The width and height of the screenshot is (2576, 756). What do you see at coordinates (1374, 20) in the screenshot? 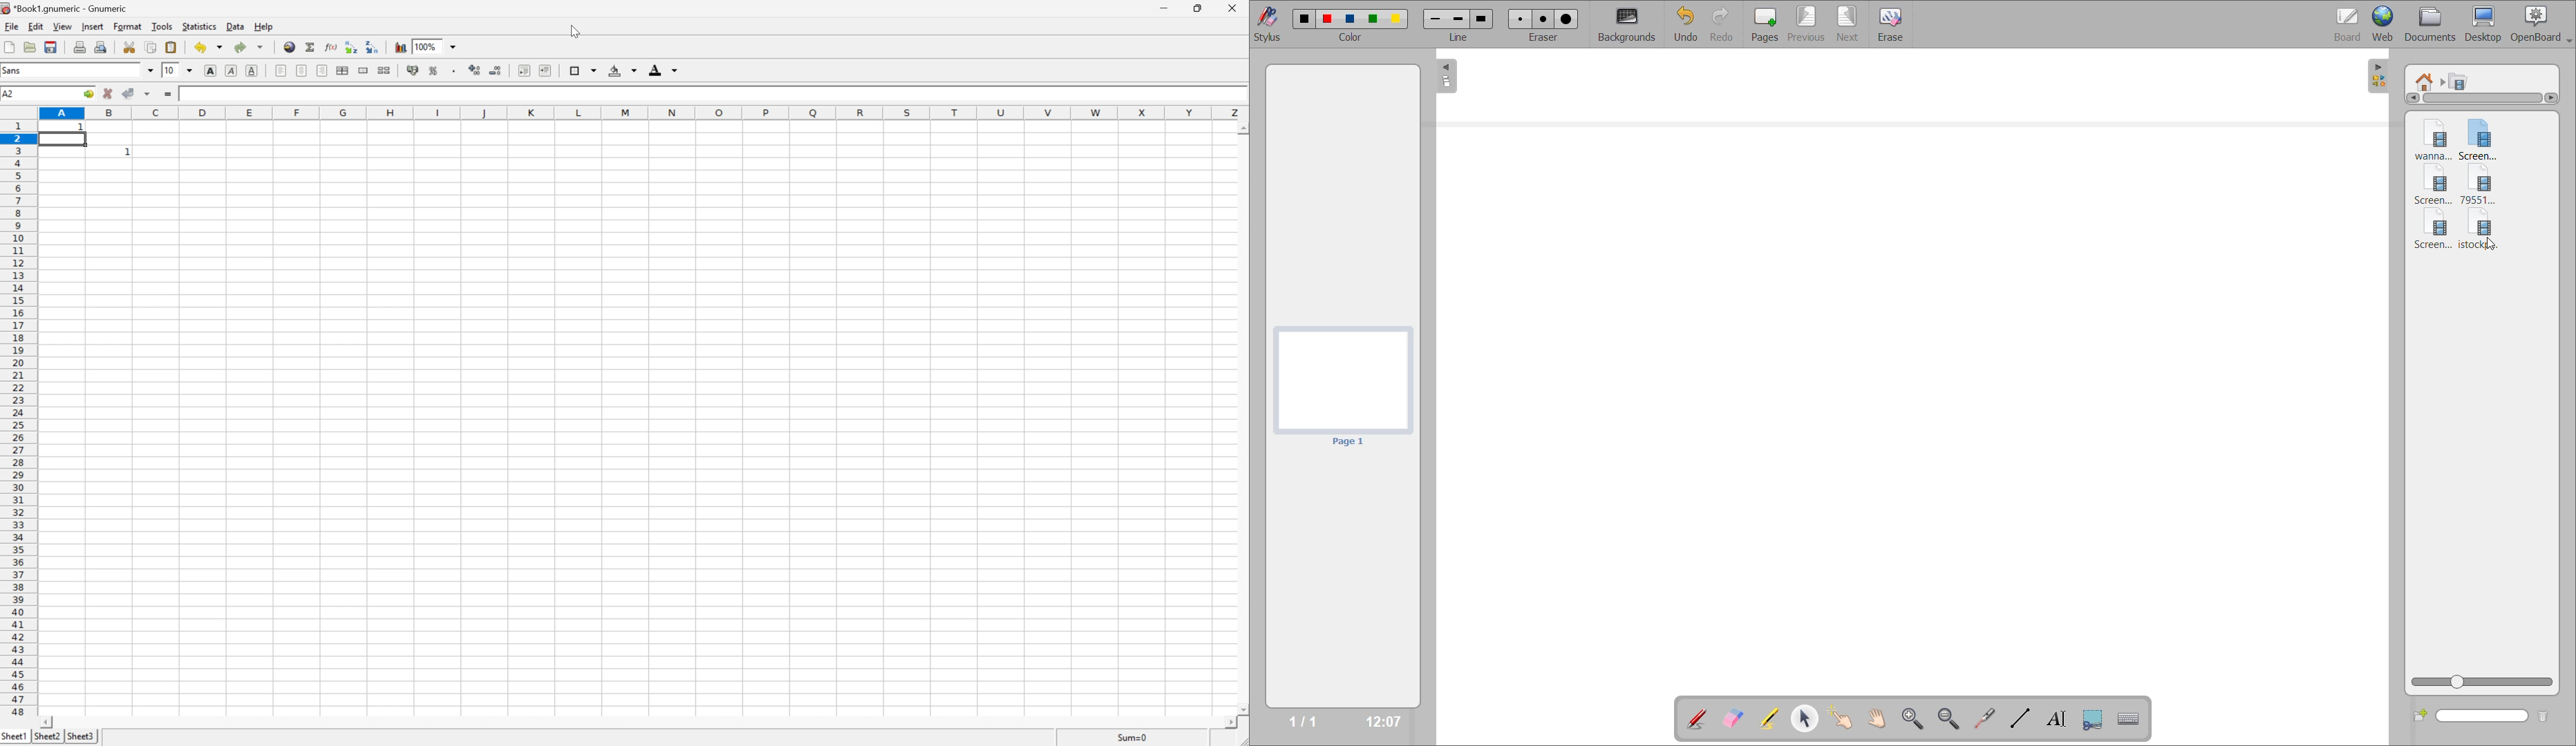
I see `color 4` at bounding box center [1374, 20].